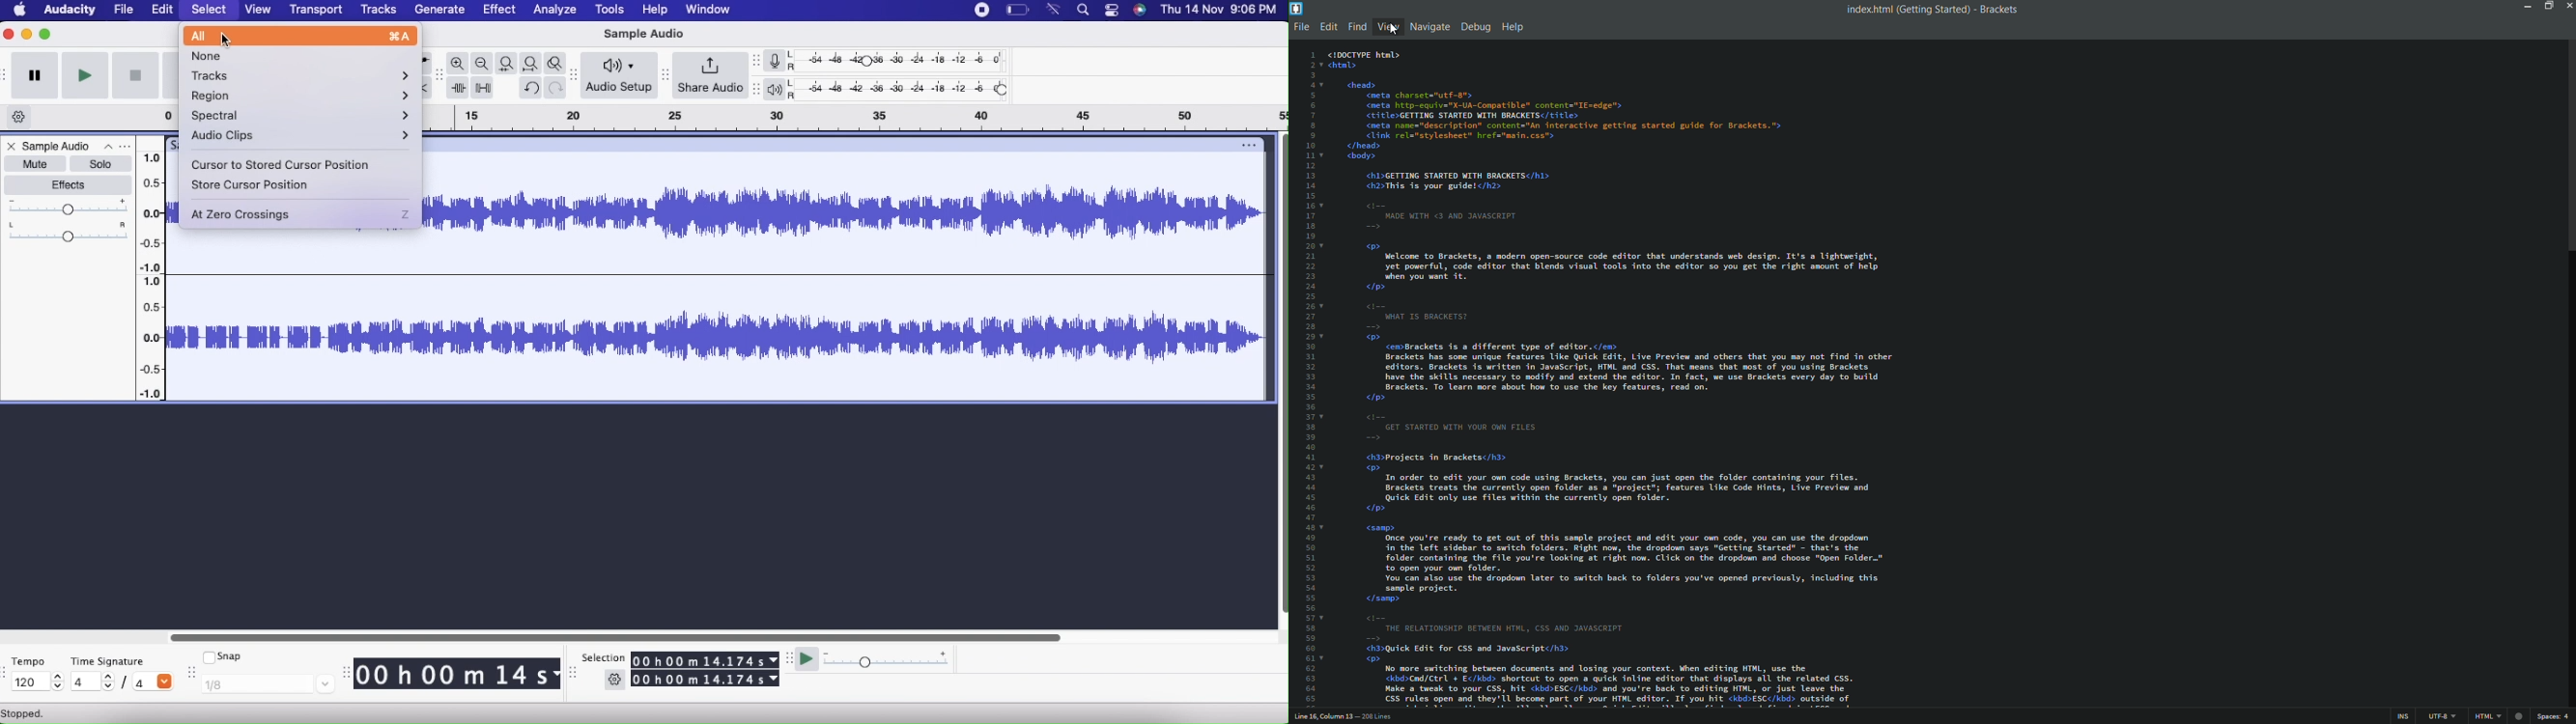 The width and height of the screenshot is (2576, 728). I want to click on Stop, so click(981, 11).